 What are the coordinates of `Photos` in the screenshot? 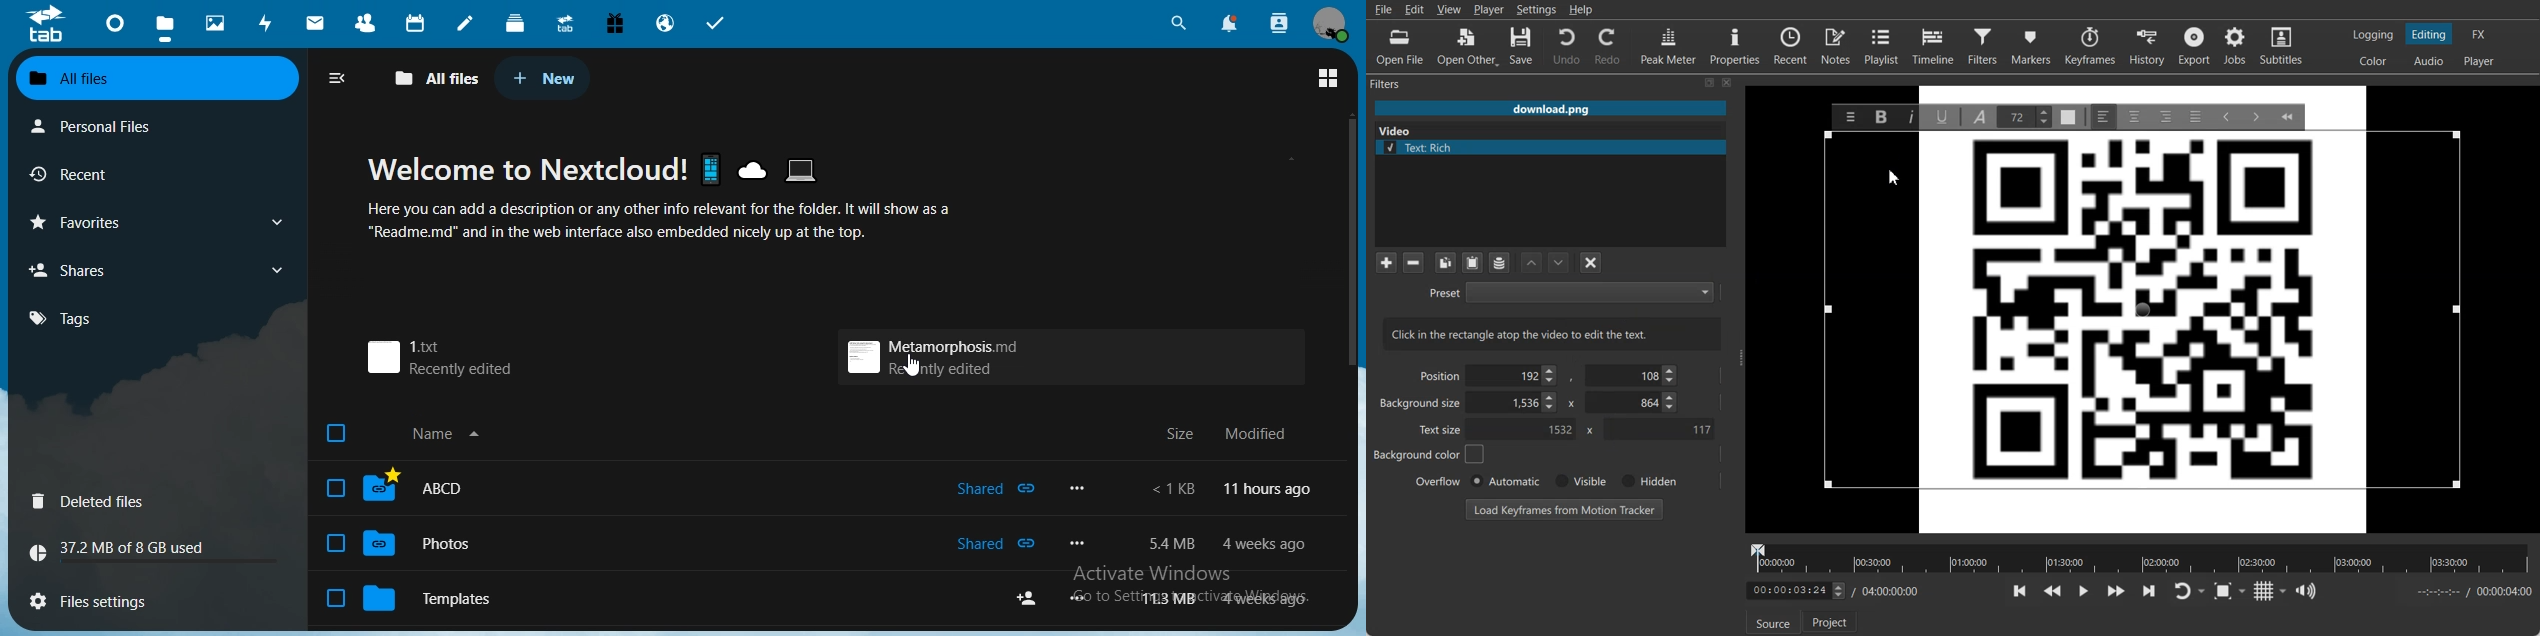 It's located at (402, 543).